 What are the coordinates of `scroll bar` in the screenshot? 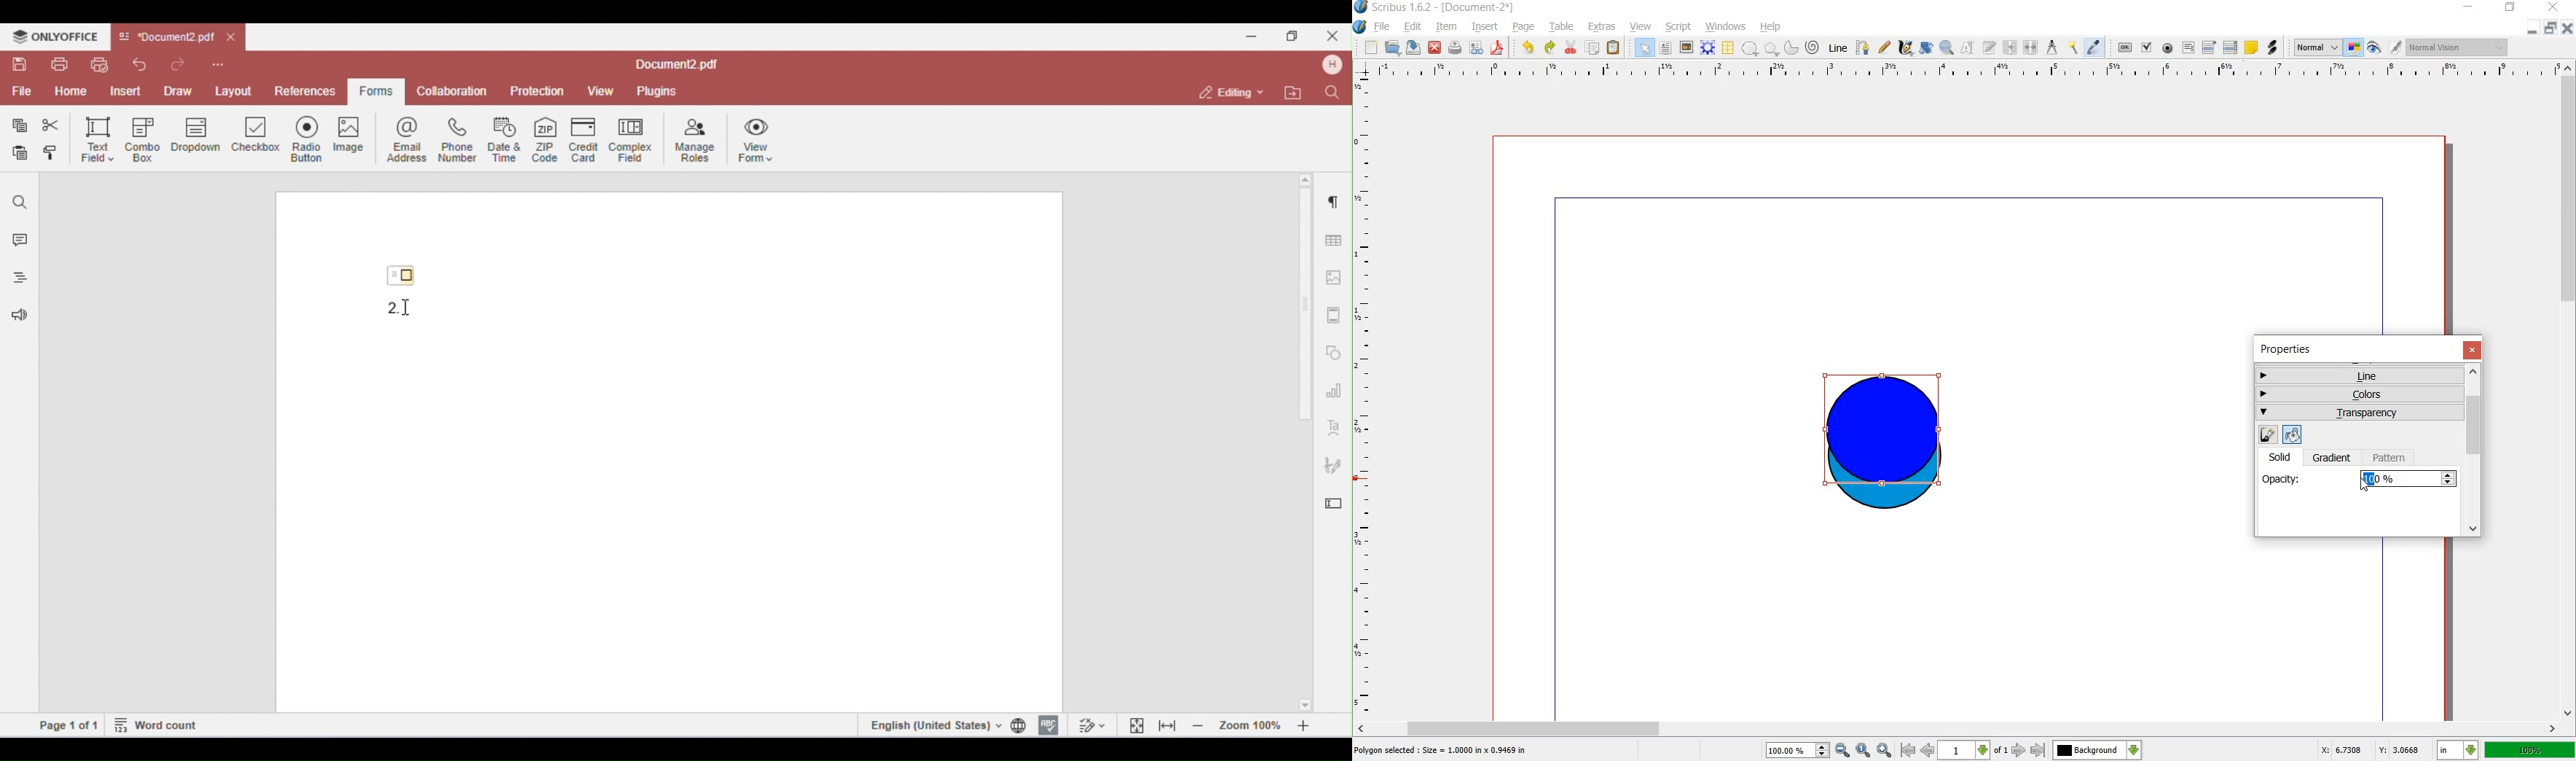 It's located at (2569, 388).